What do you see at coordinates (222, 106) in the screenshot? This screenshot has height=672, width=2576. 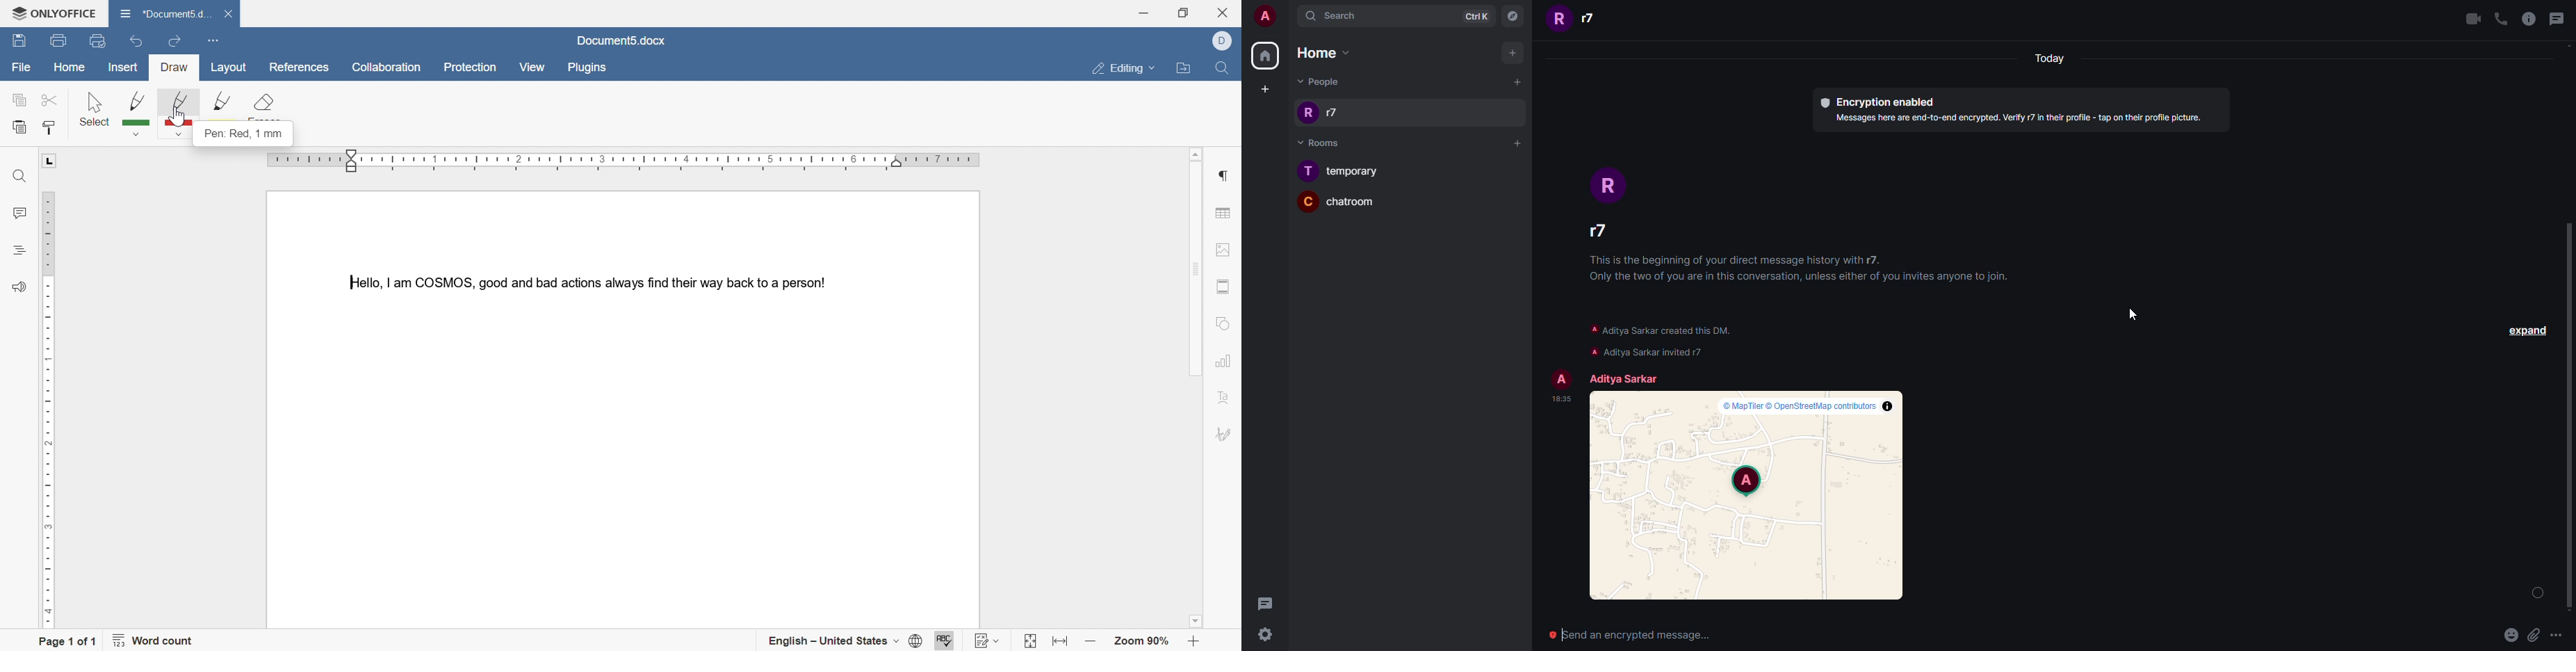 I see `yellow pen` at bounding box center [222, 106].